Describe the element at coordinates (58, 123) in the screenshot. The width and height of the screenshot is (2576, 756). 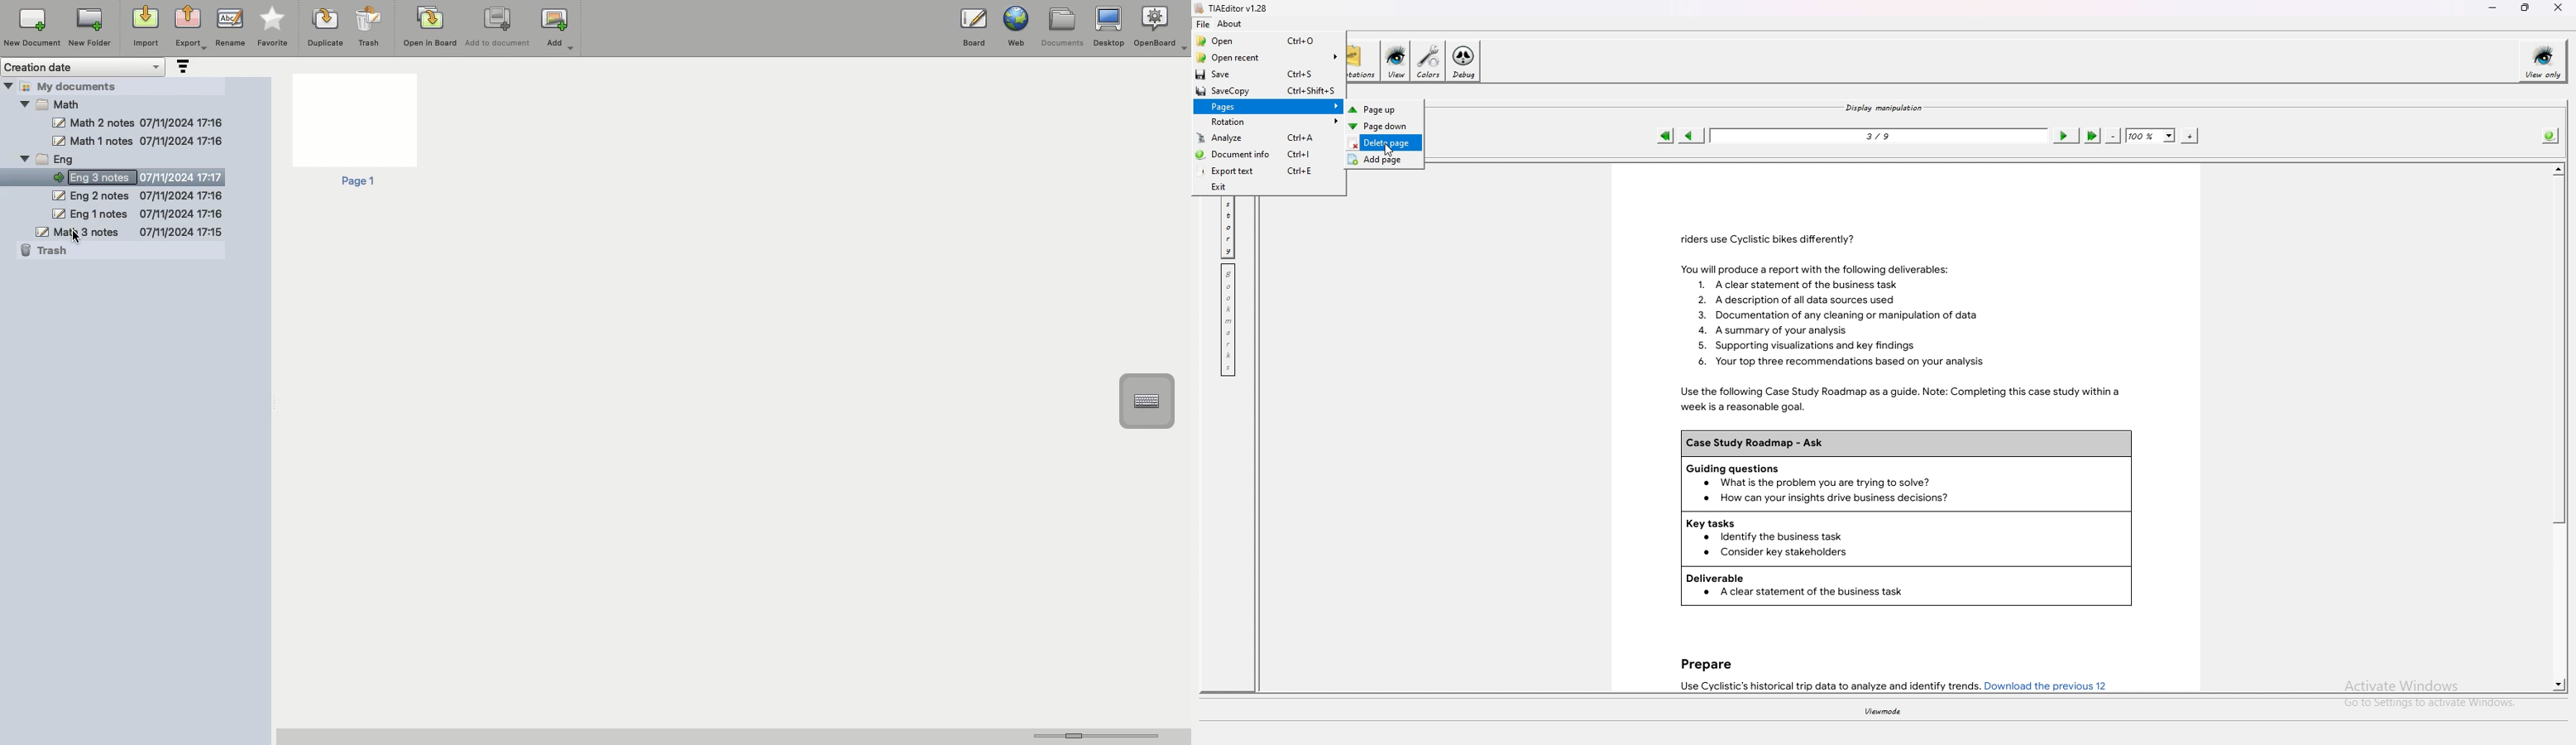
I see `Hide` at that location.